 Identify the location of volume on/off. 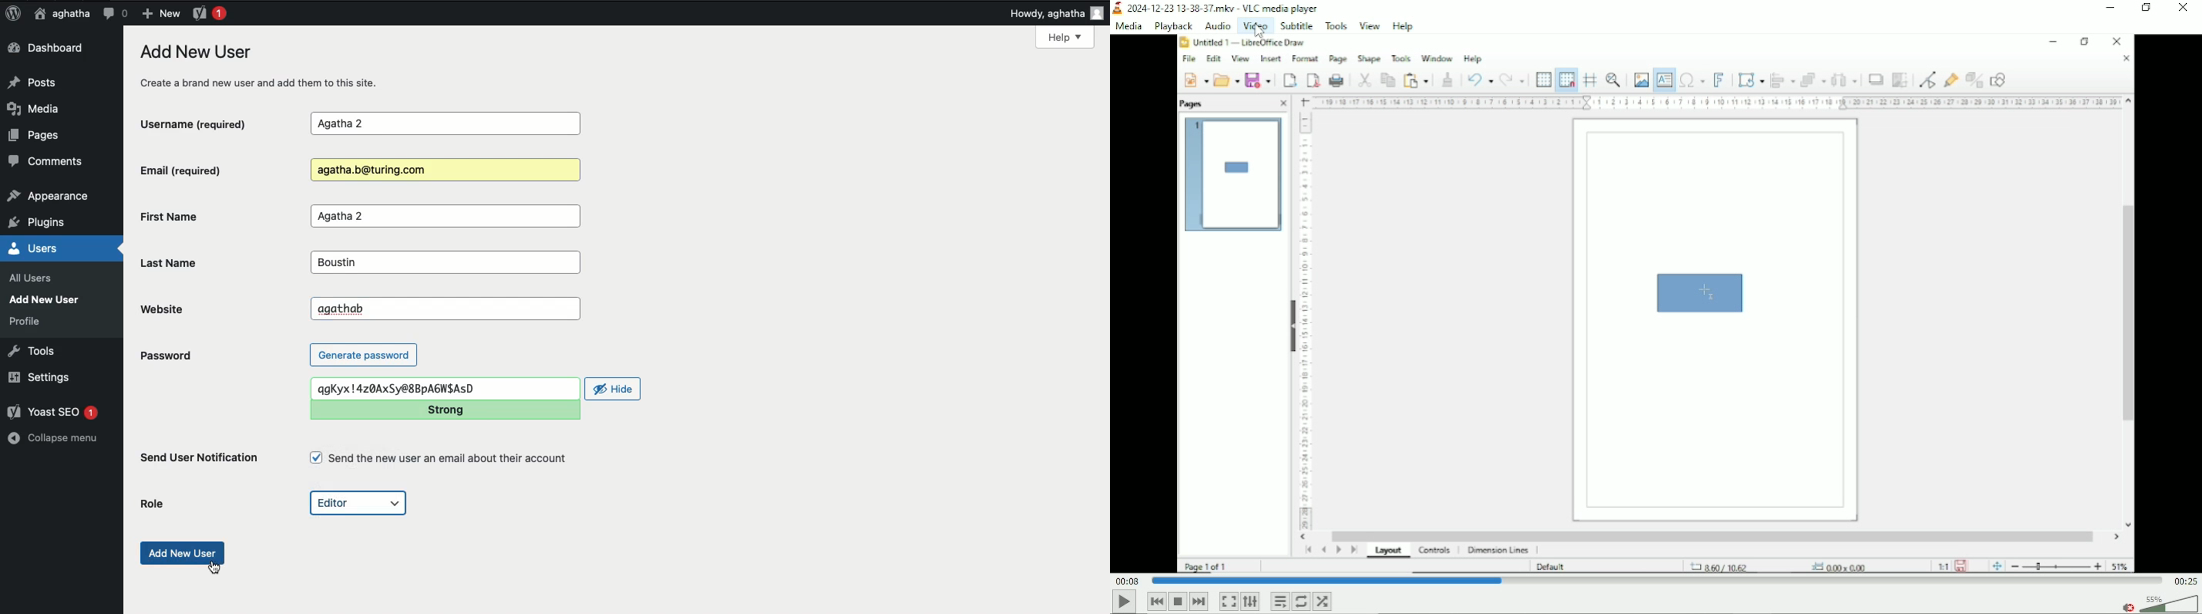
(2126, 606).